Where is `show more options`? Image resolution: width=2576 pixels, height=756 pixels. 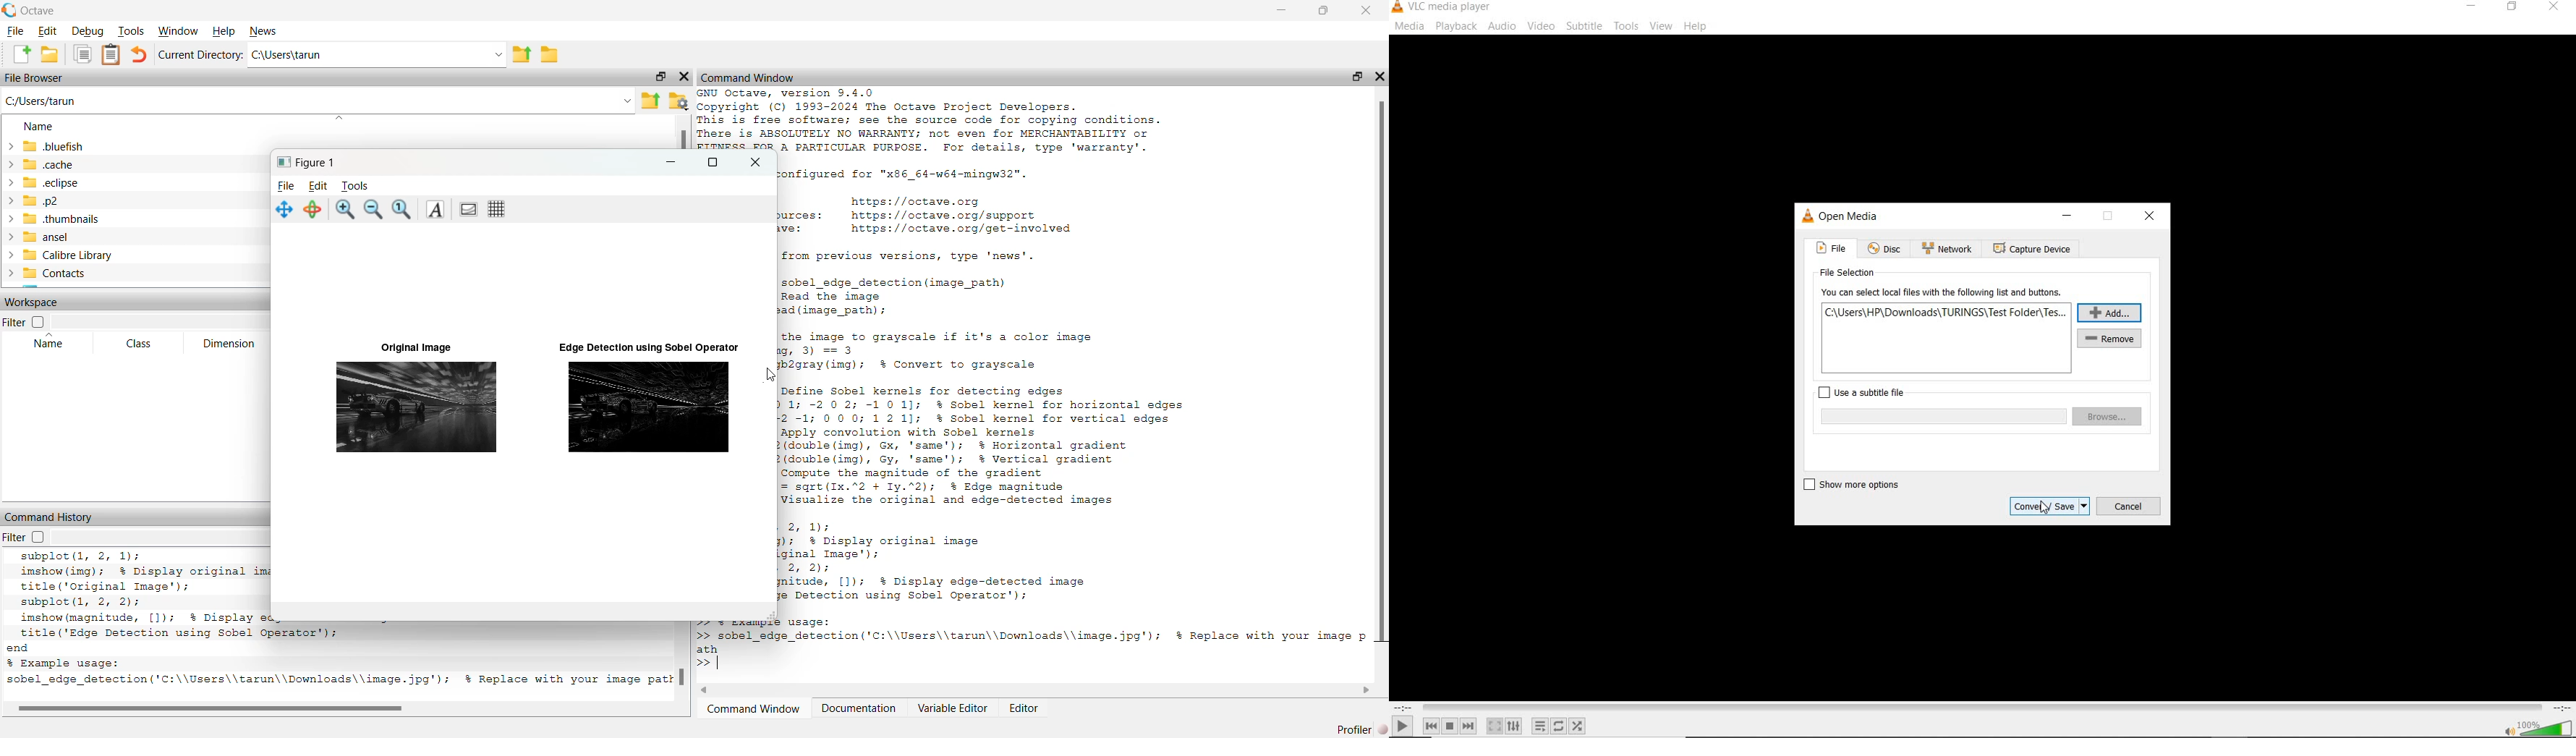
show more options is located at coordinates (1856, 484).